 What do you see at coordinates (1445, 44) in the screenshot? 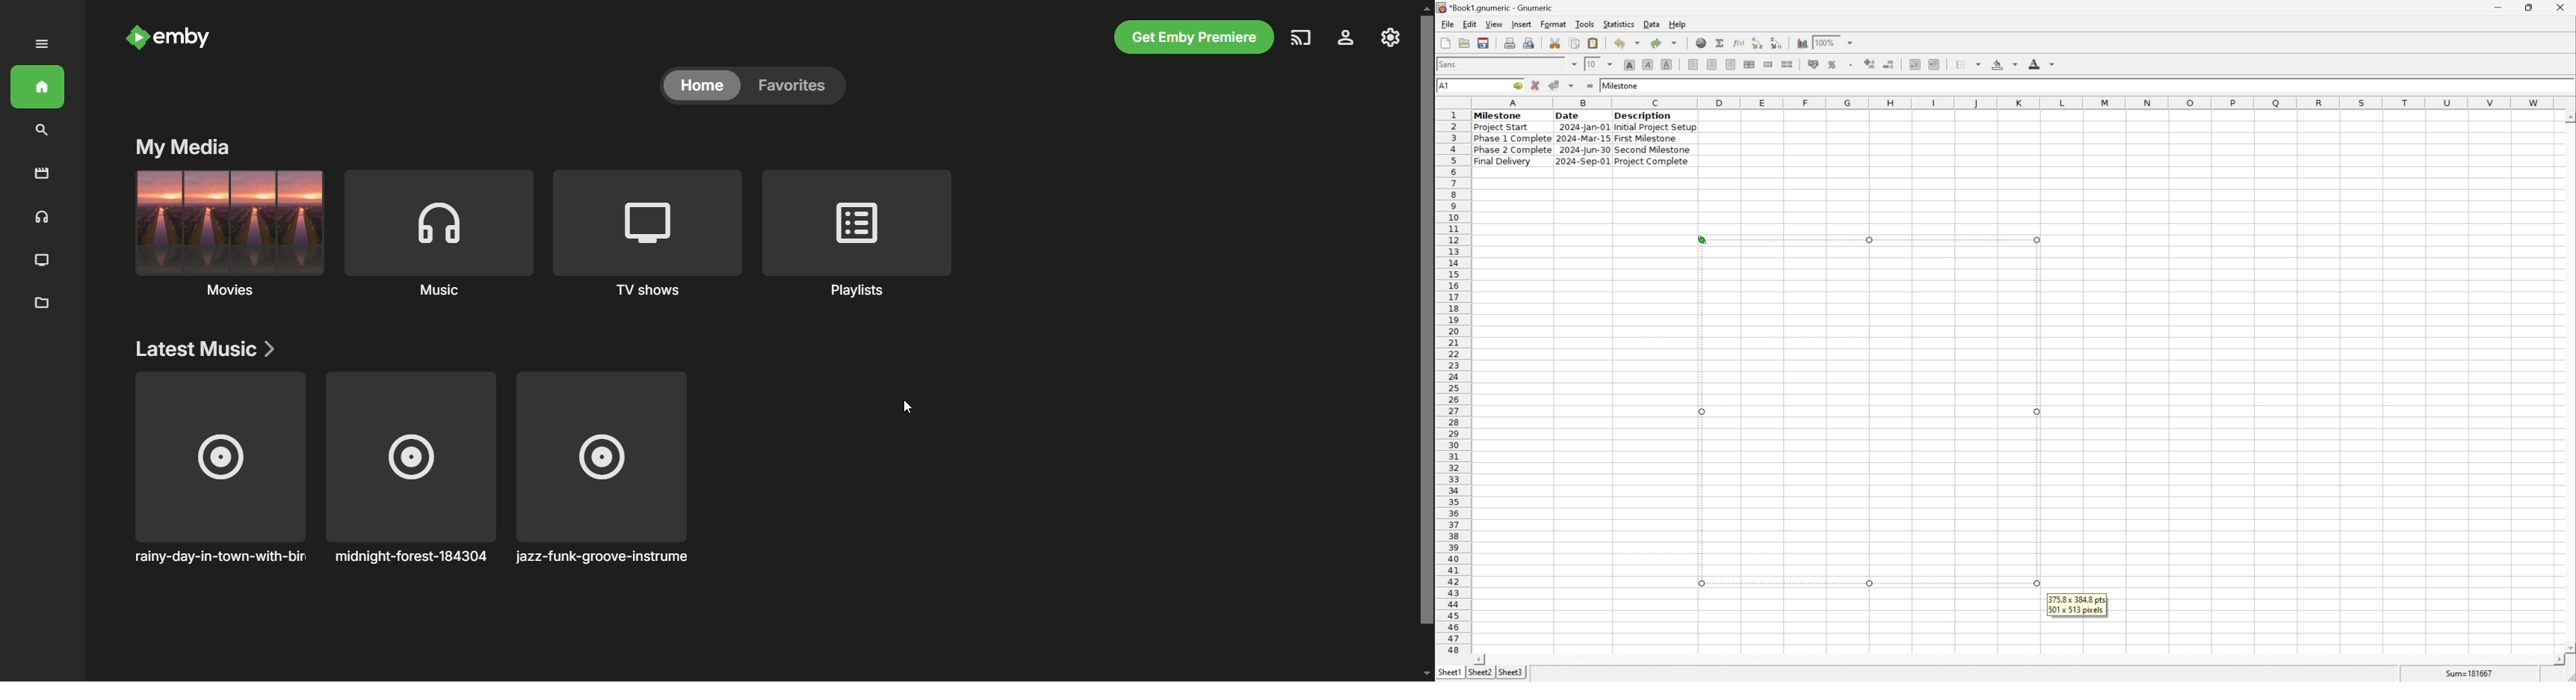
I see `create a new workbook` at bounding box center [1445, 44].